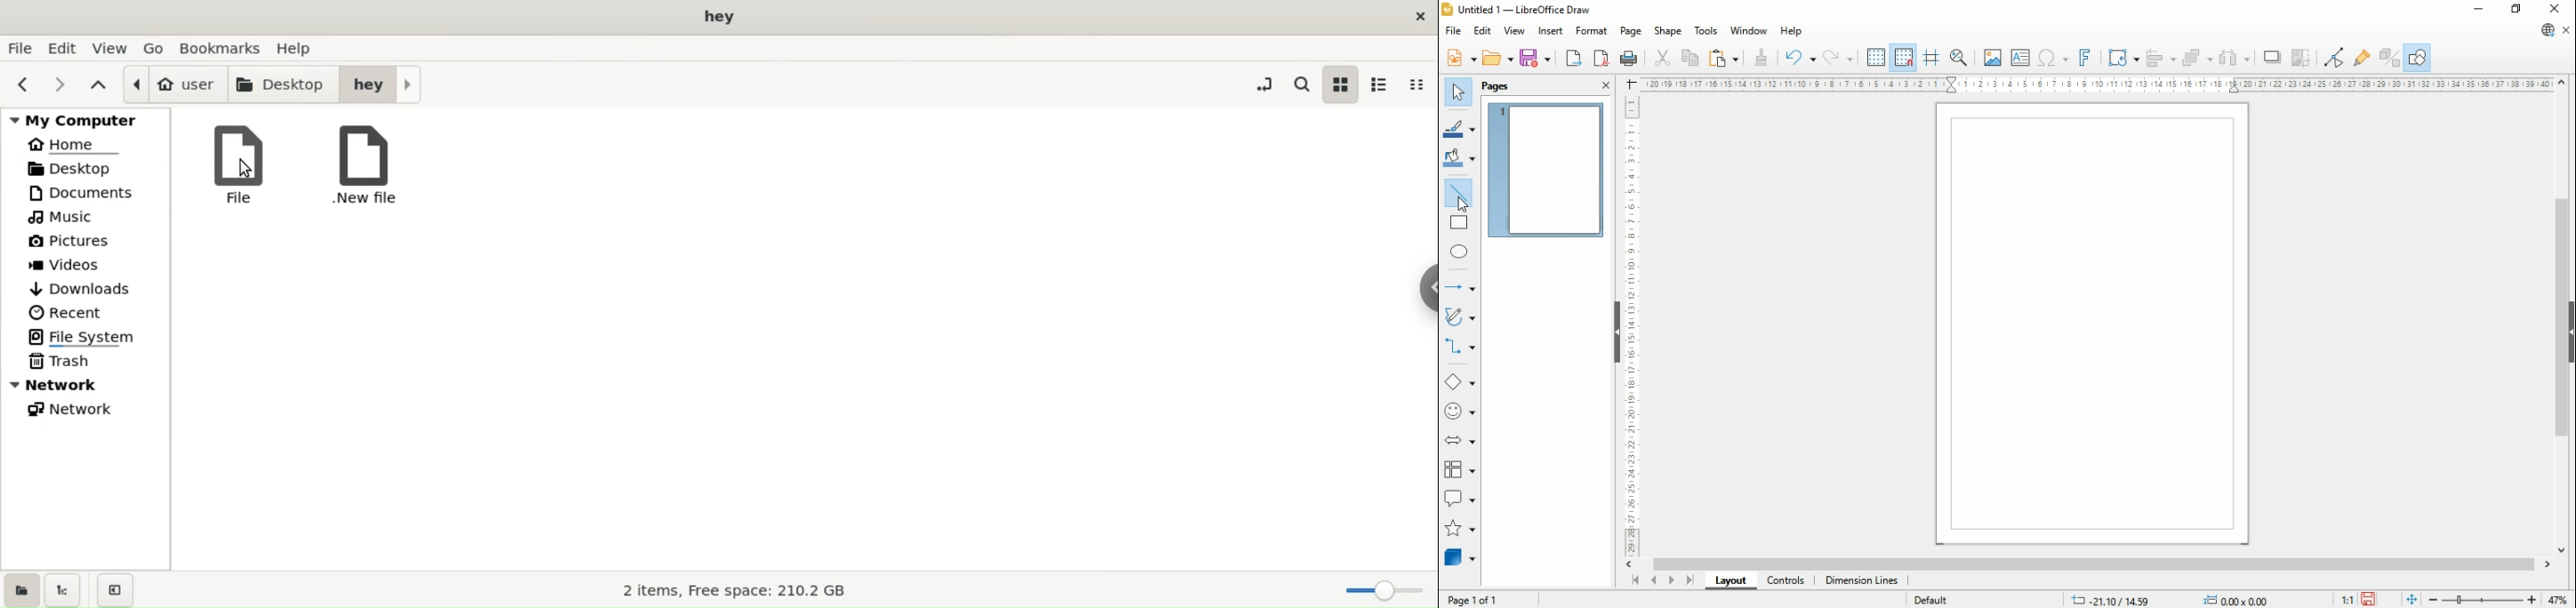  Describe the element at coordinates (1460, 59) in the screenshot. I see `new` at that location.